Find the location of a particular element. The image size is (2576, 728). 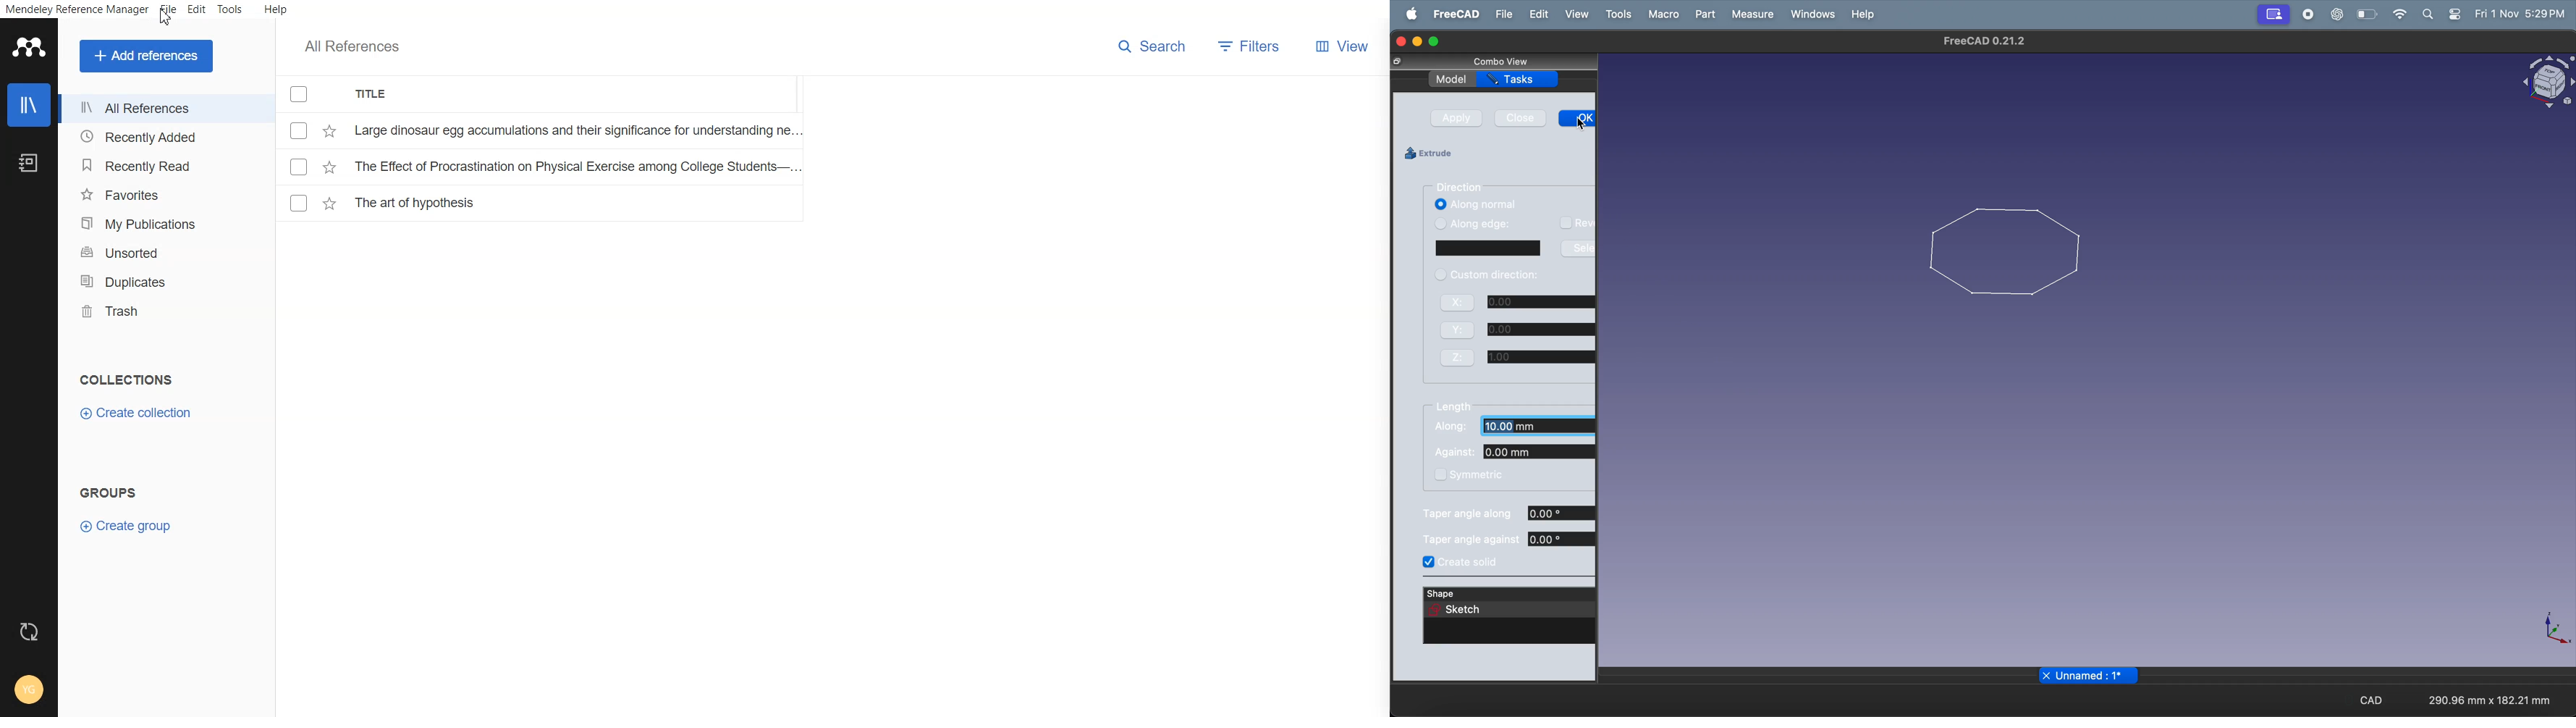

help is located at coordinates (1863, 13).